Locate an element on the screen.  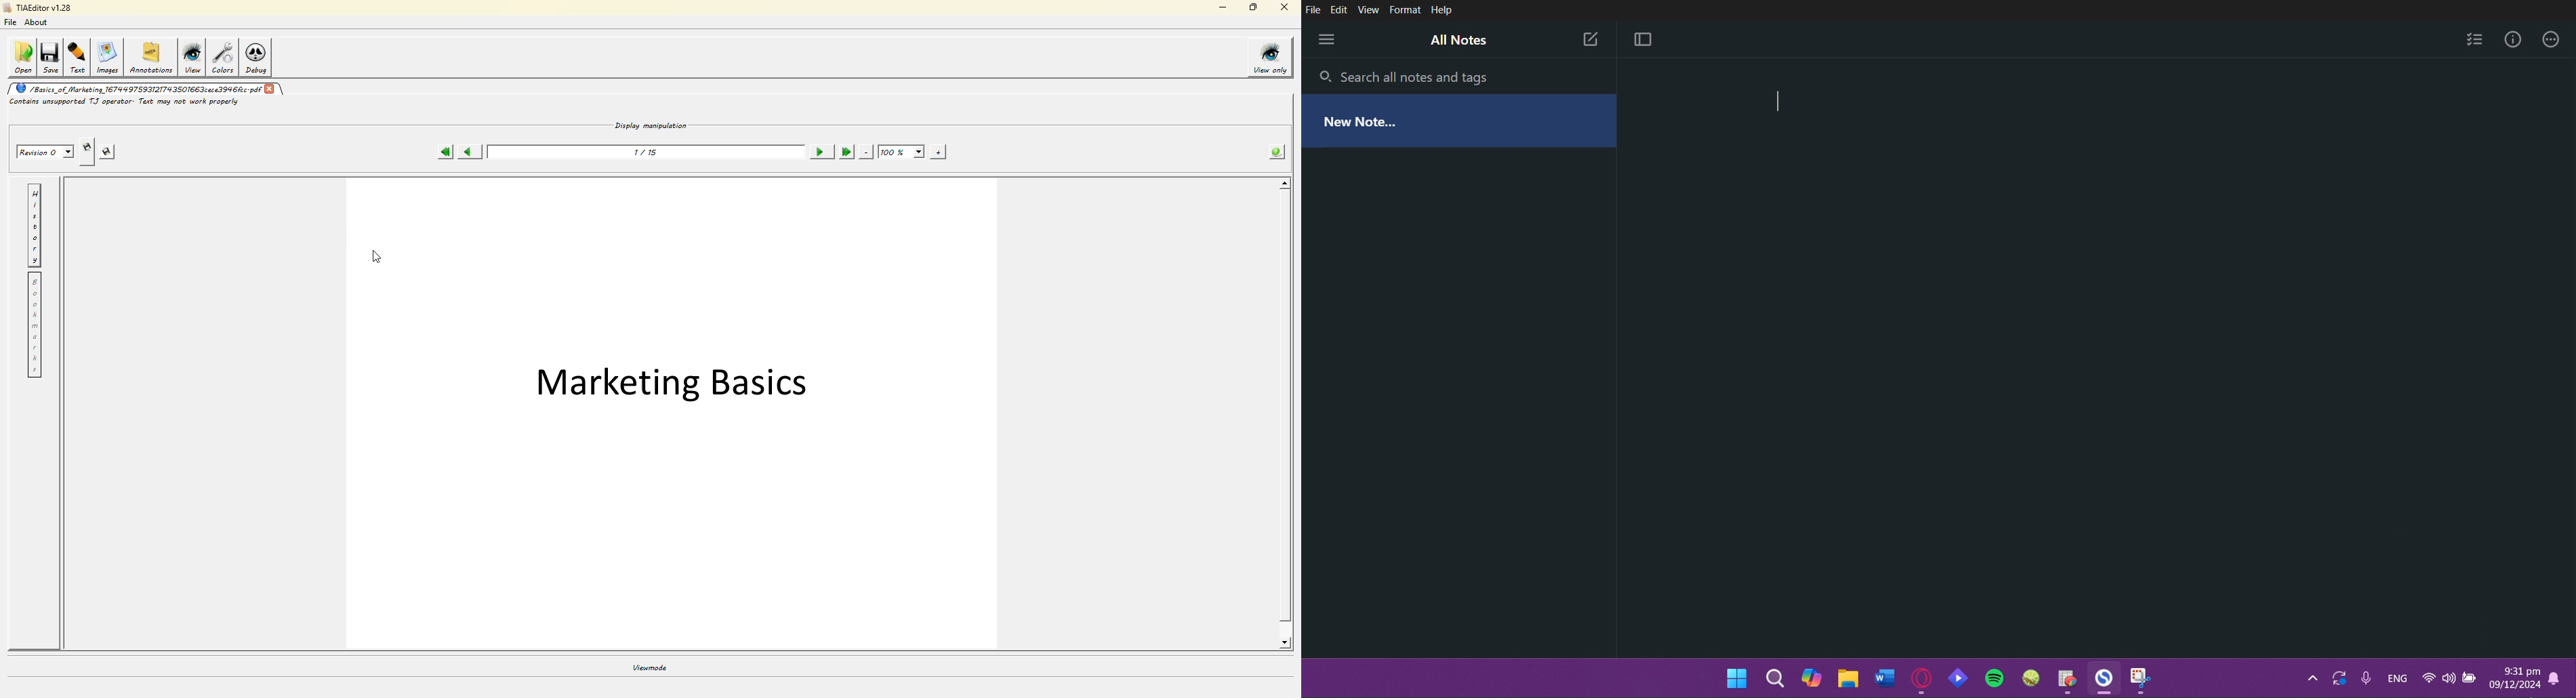
New Note is located at coordinates (1364, 119).